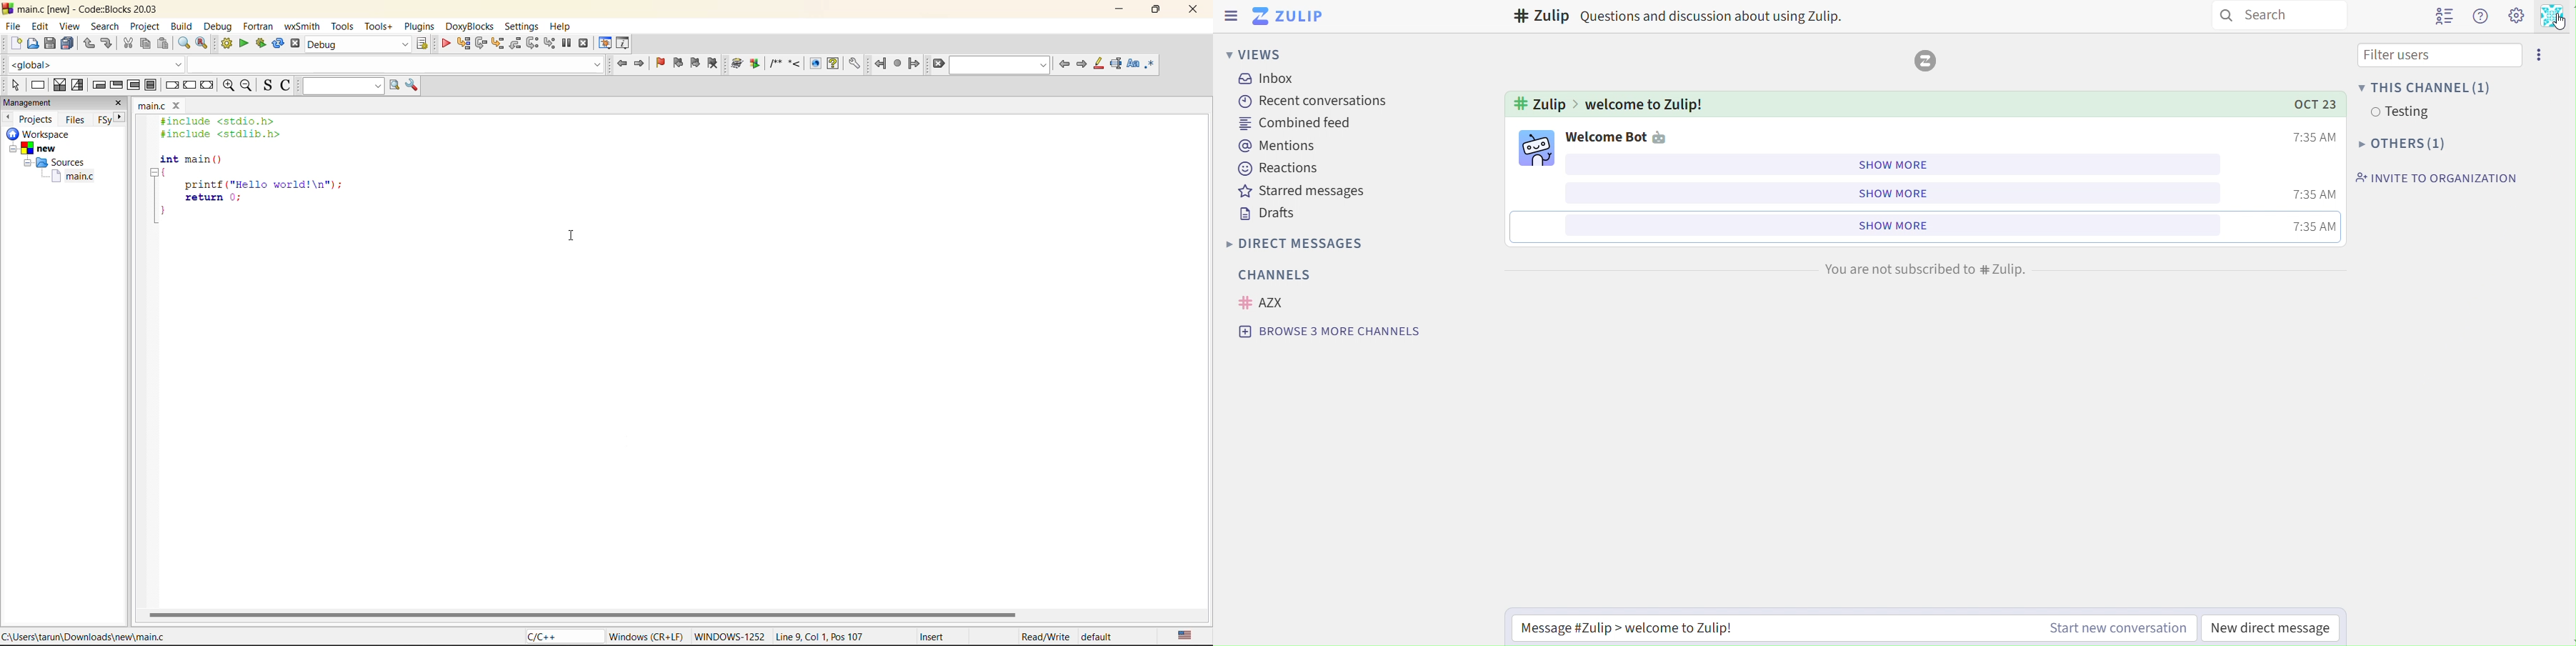  I want to click on views, so click(1253, 54).